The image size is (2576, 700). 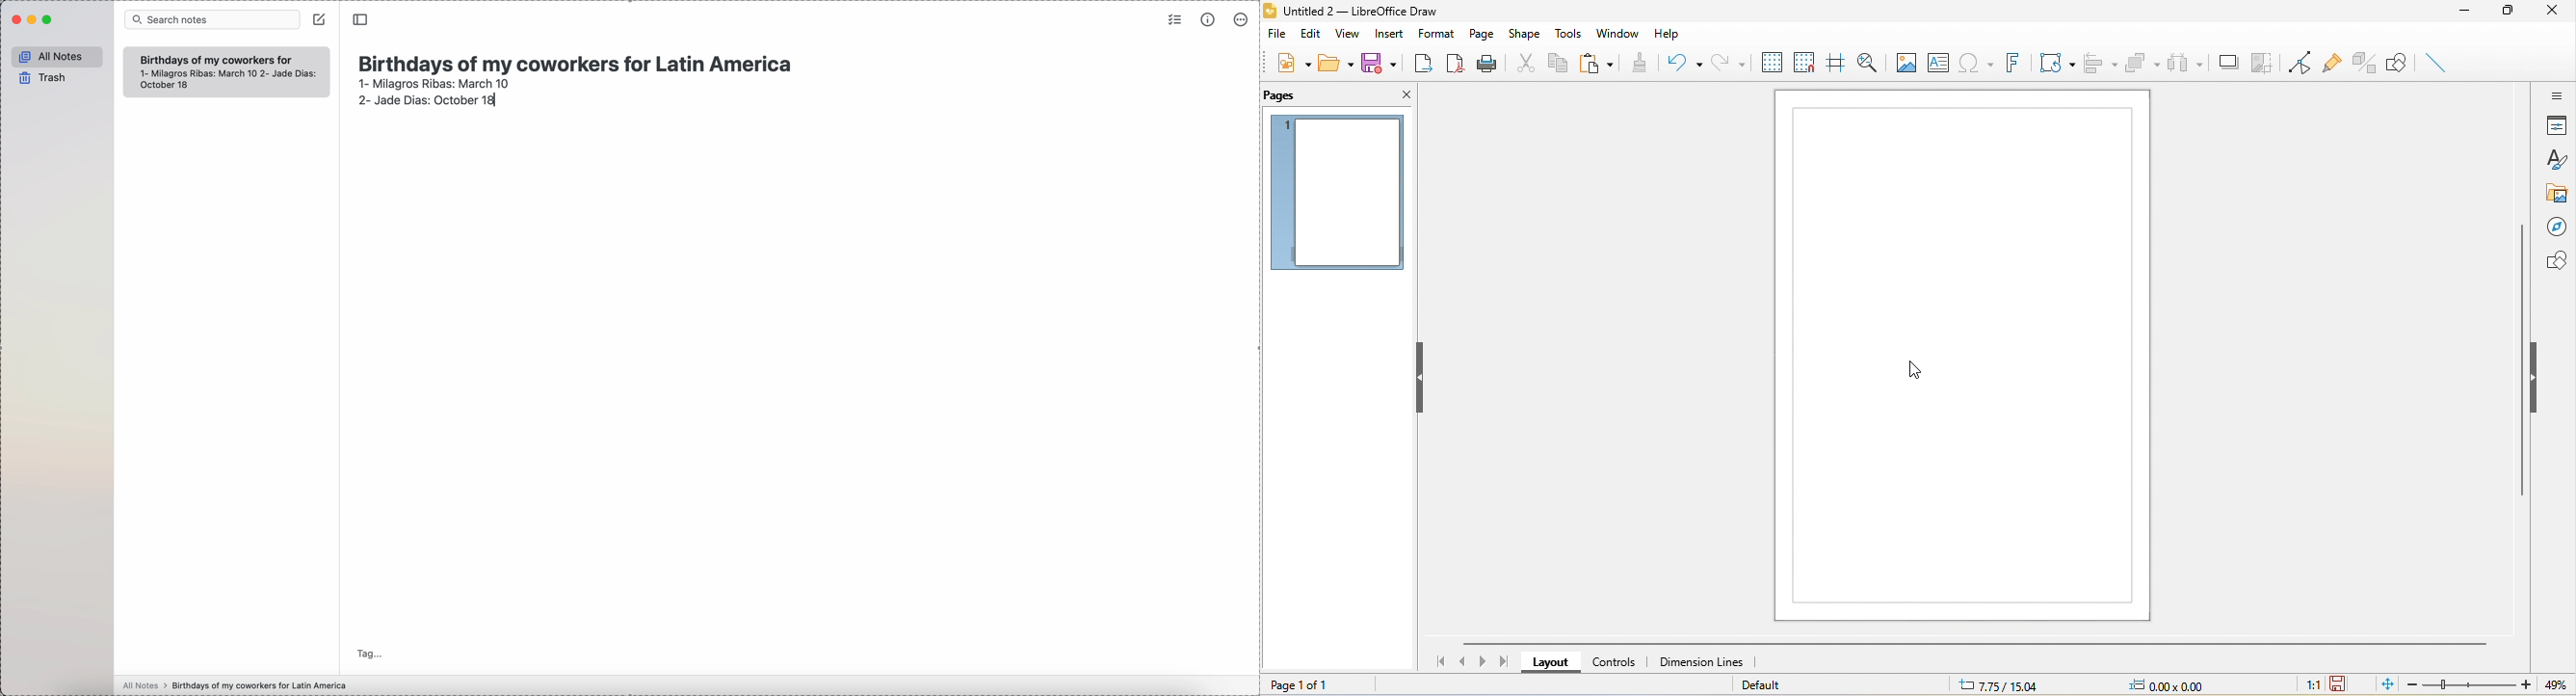 I want to click on page, so click(x=1481, y=33).